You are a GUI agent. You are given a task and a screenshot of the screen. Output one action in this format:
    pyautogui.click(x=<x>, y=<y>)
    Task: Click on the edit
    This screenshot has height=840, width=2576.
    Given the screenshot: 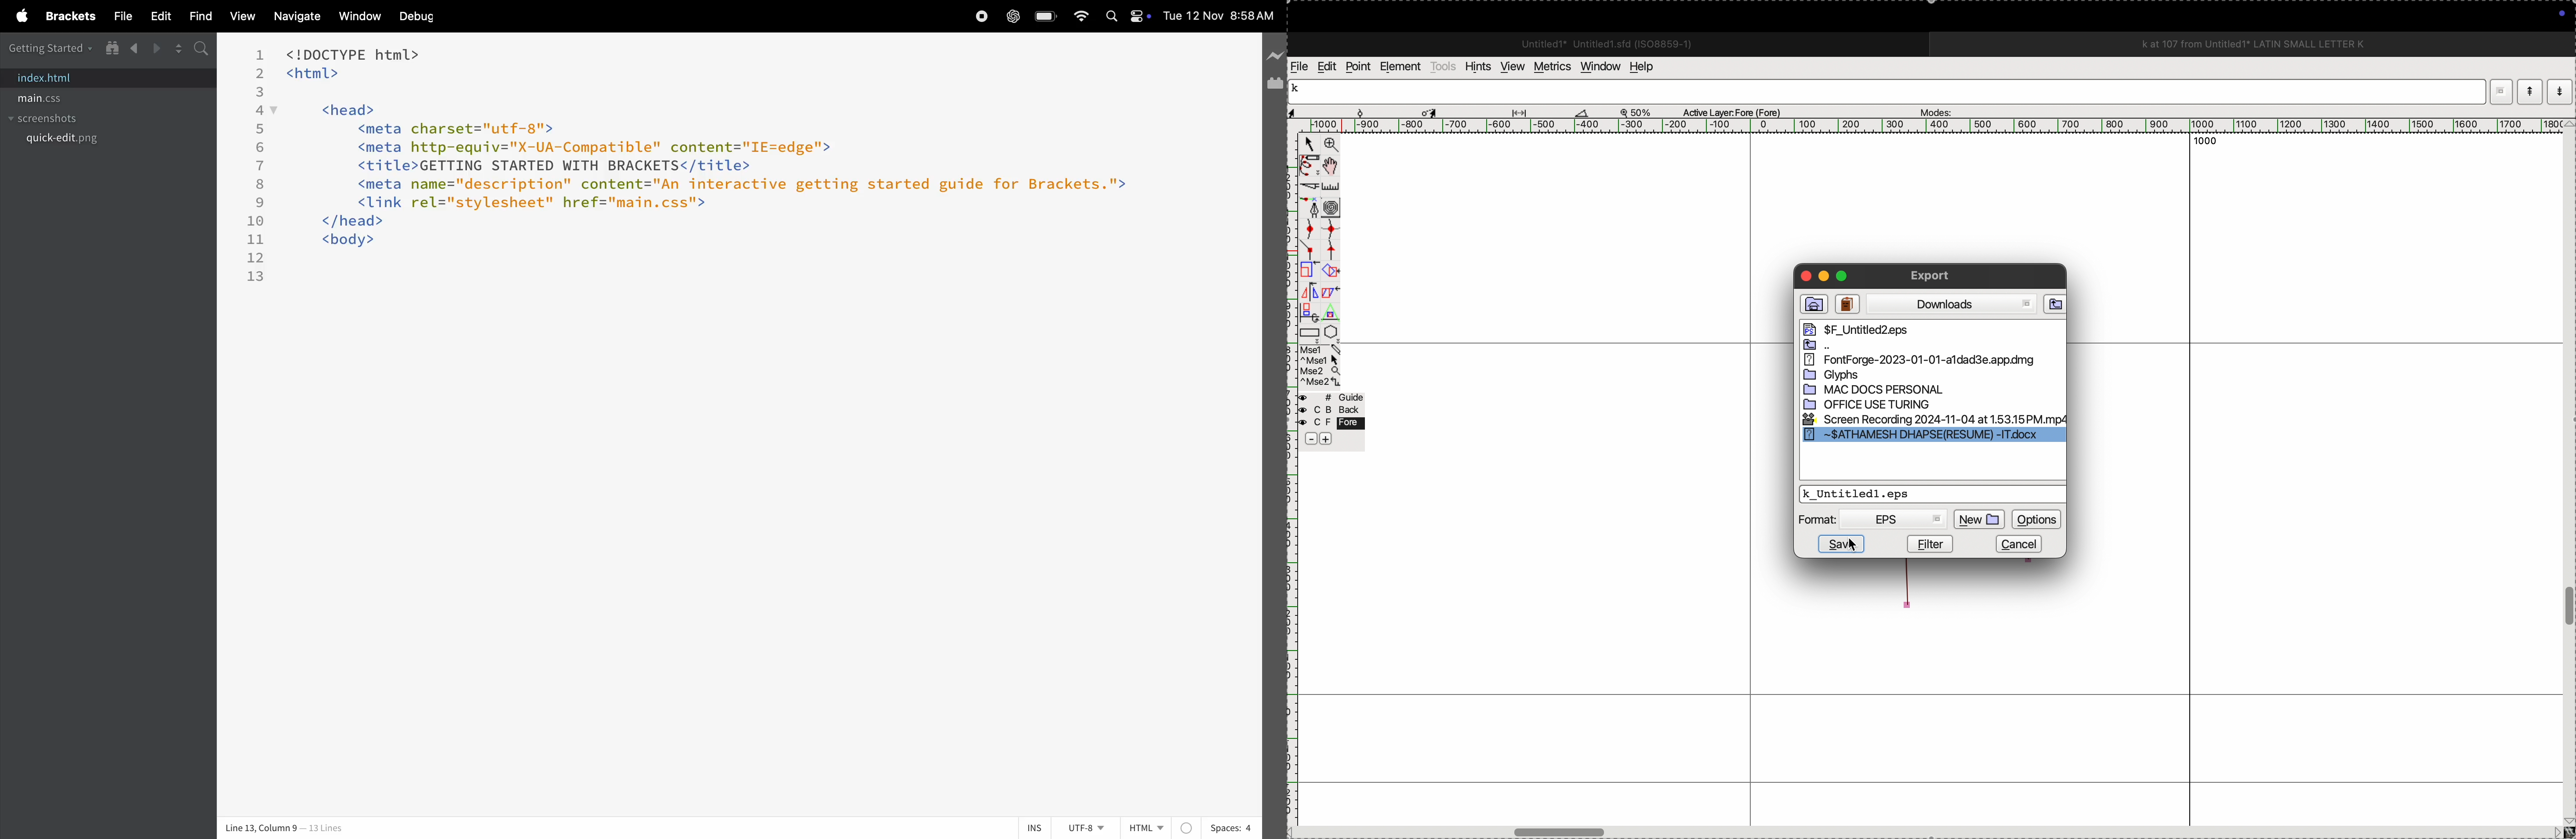 What is the action you would take?
    pyautogui.click(x=1326, y=65)
    